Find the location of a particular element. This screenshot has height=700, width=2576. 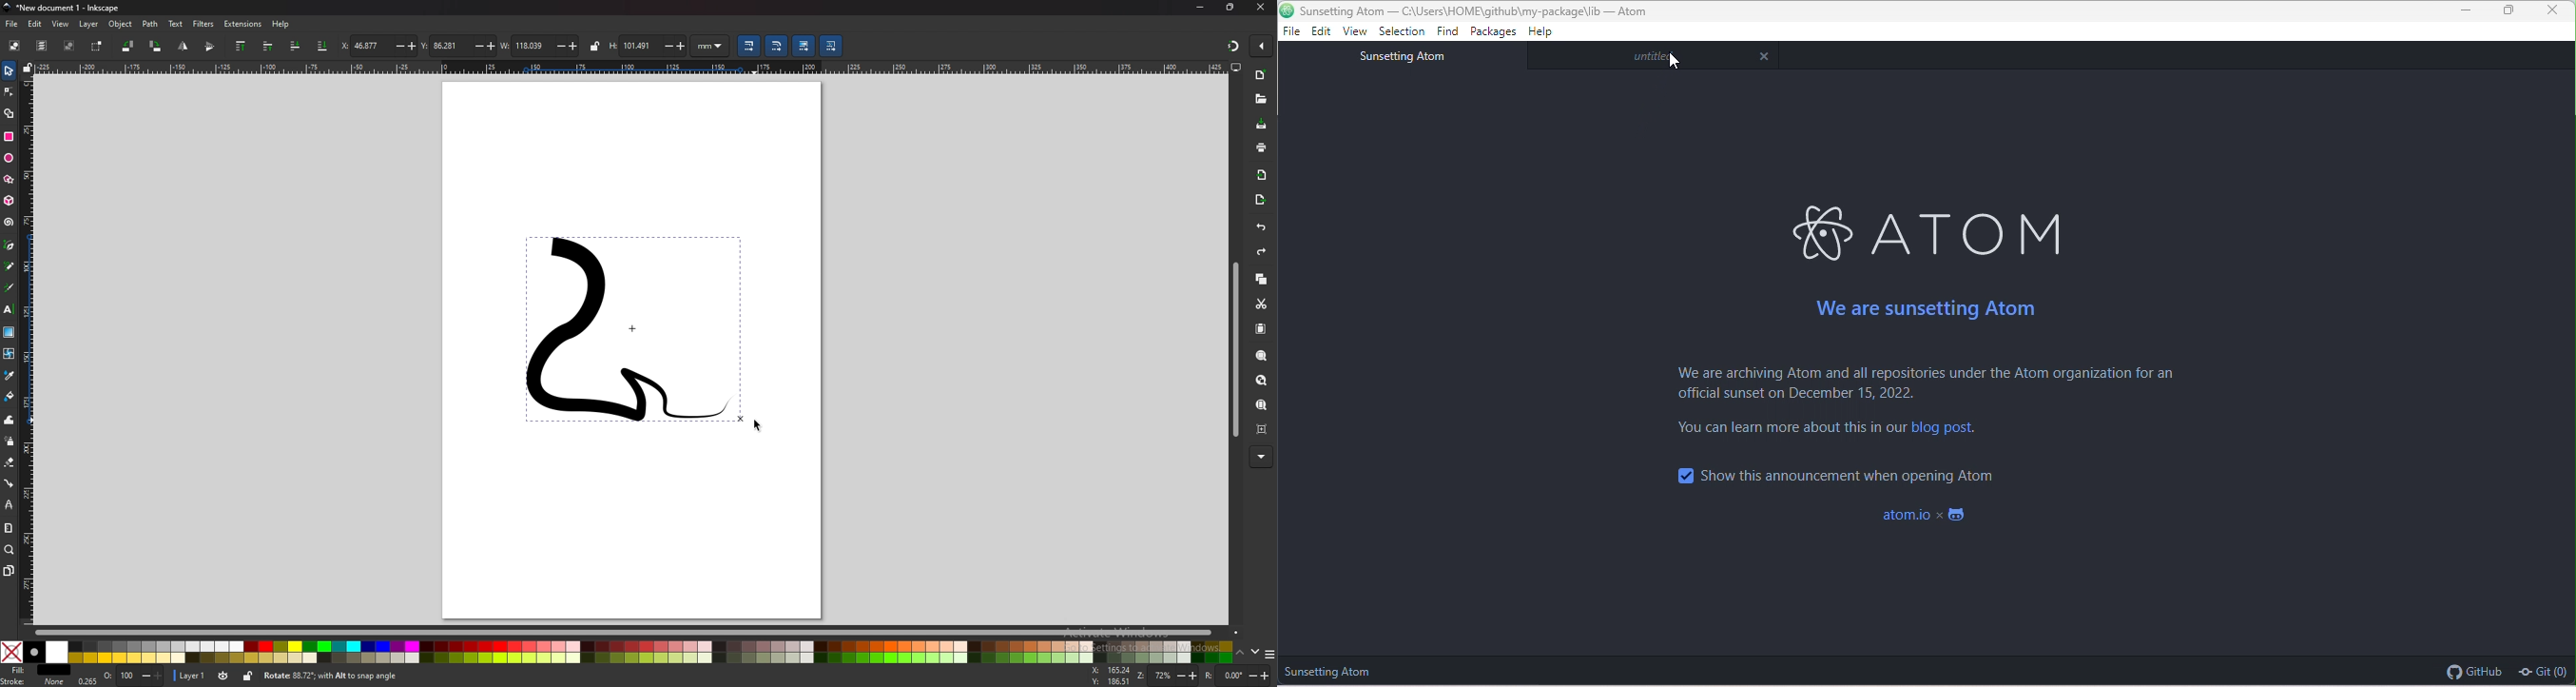

toggle selection box is located at coordinates (97, 47).